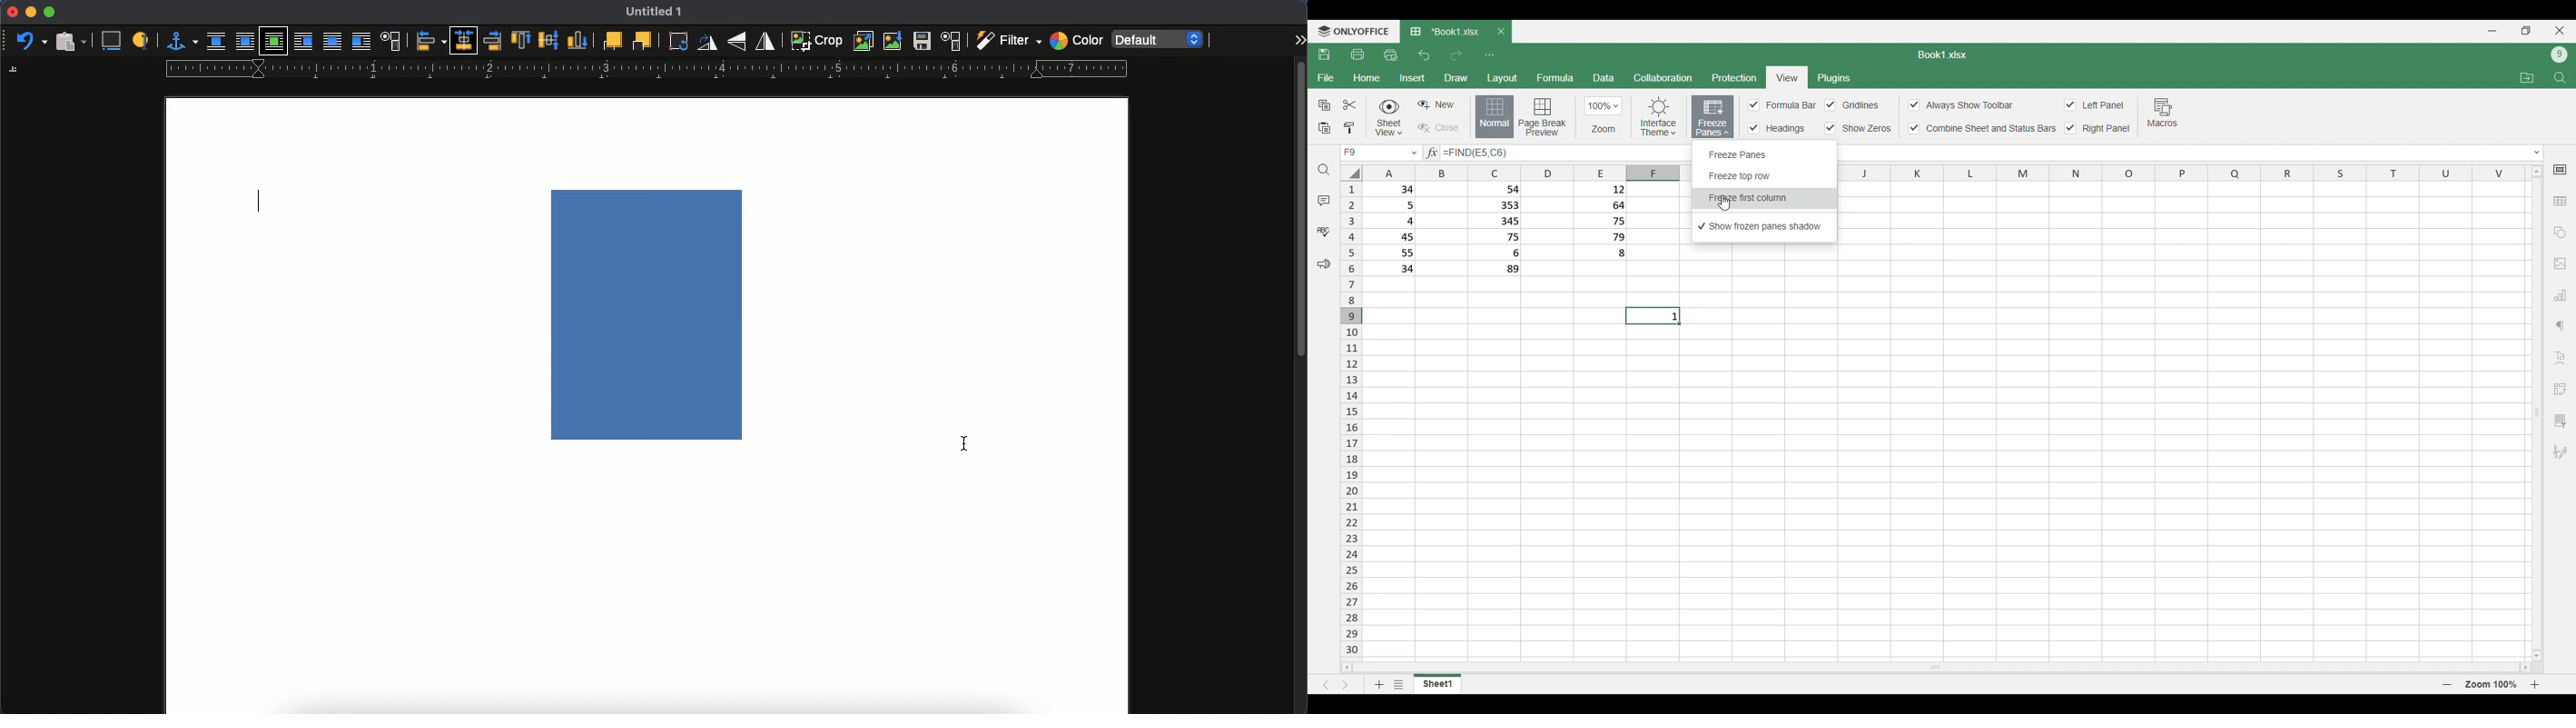 The width and height of the screenshot is (2576, 728). I want to click on Page zoom out, so click(2447, 685).